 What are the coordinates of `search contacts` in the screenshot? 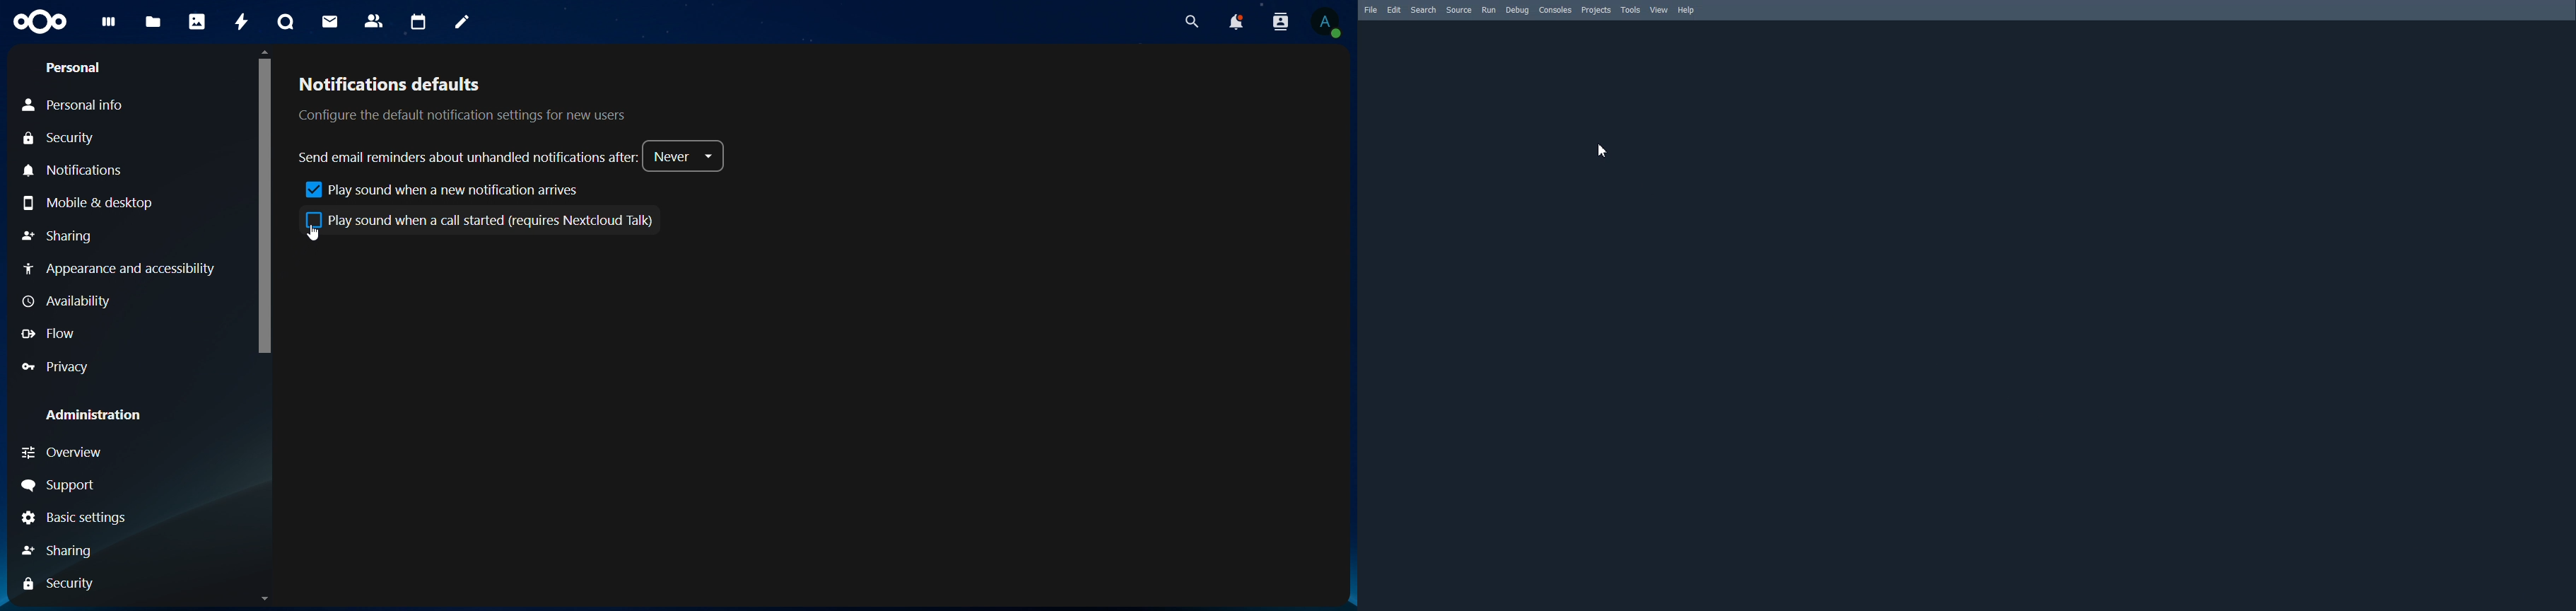 It's located at (1281, 23).